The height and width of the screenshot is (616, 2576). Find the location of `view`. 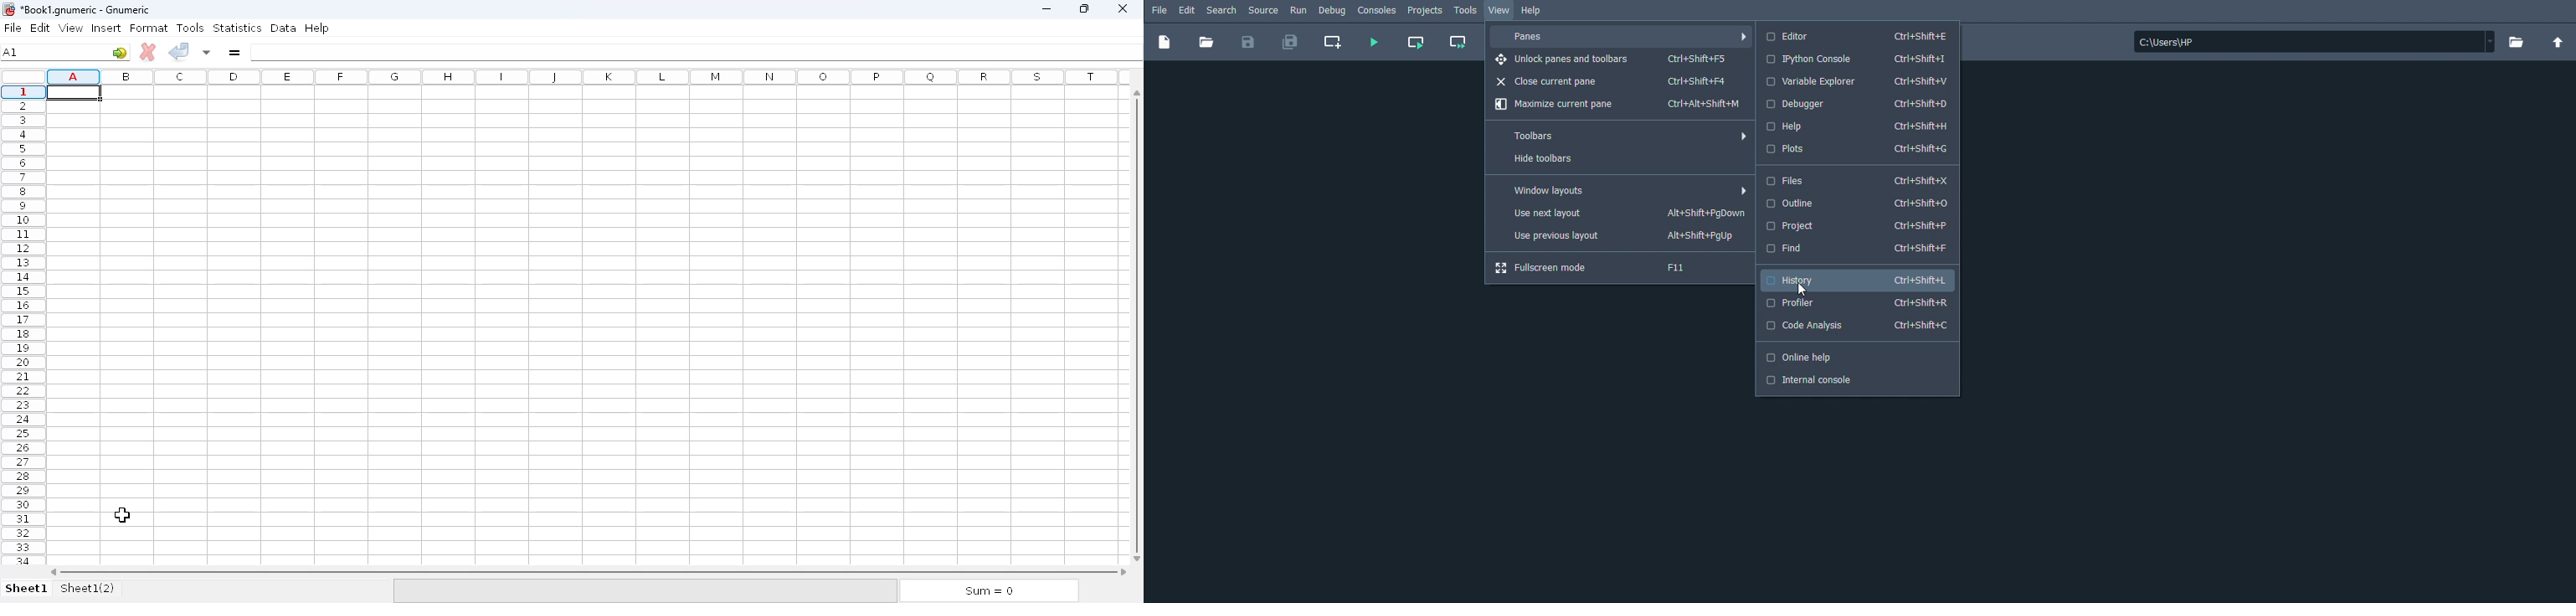

view is located at coordinates (71, 28).